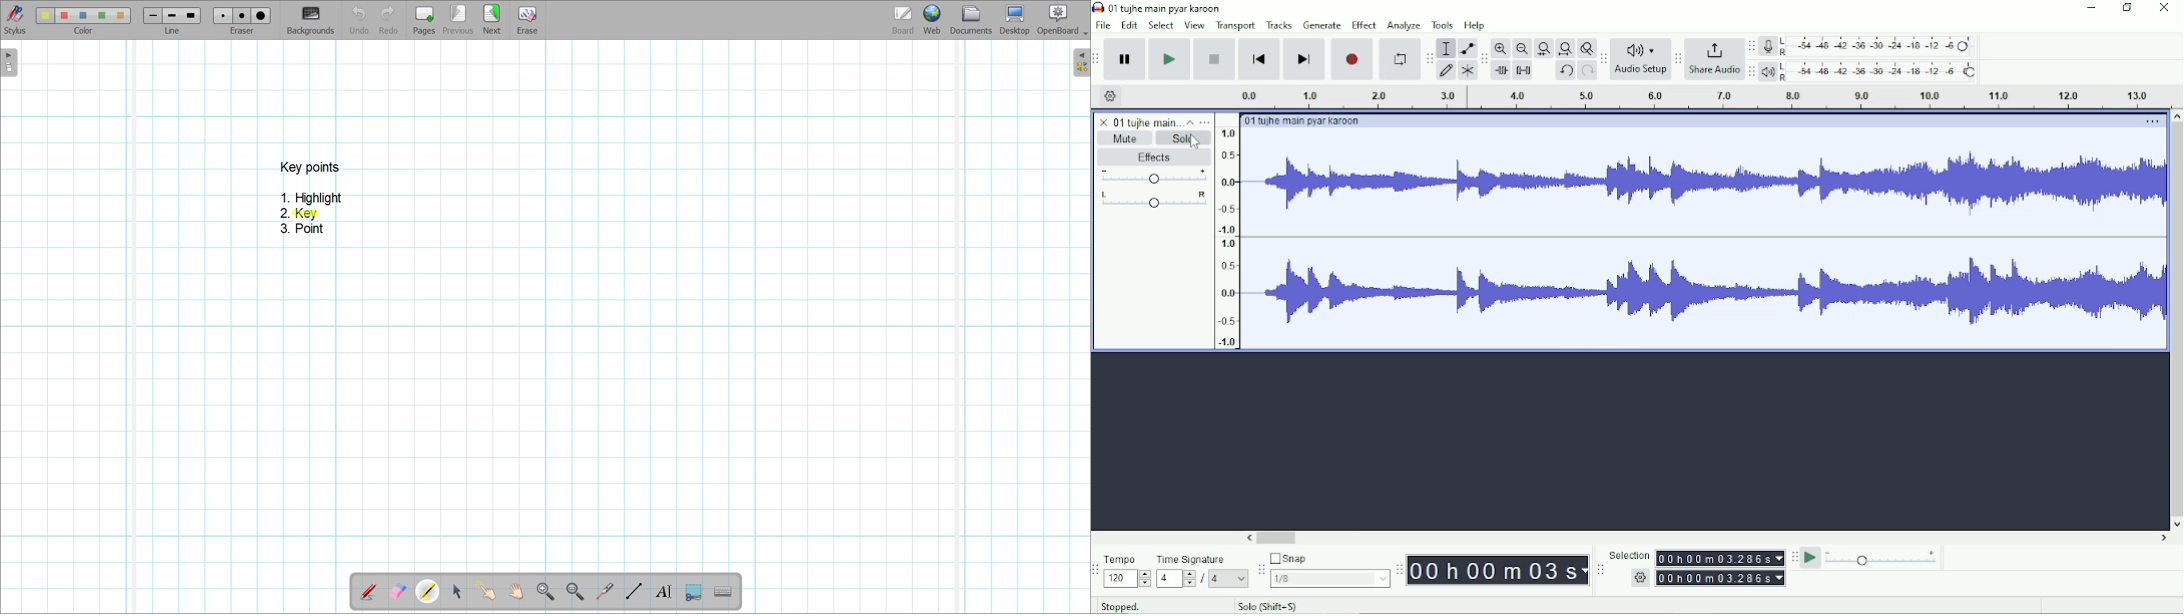 This screenshot has width=2184, height=616. What do you see at coordinates (1230, 578) in the screenshot?
I see `` at bounding box center [1230, 578].